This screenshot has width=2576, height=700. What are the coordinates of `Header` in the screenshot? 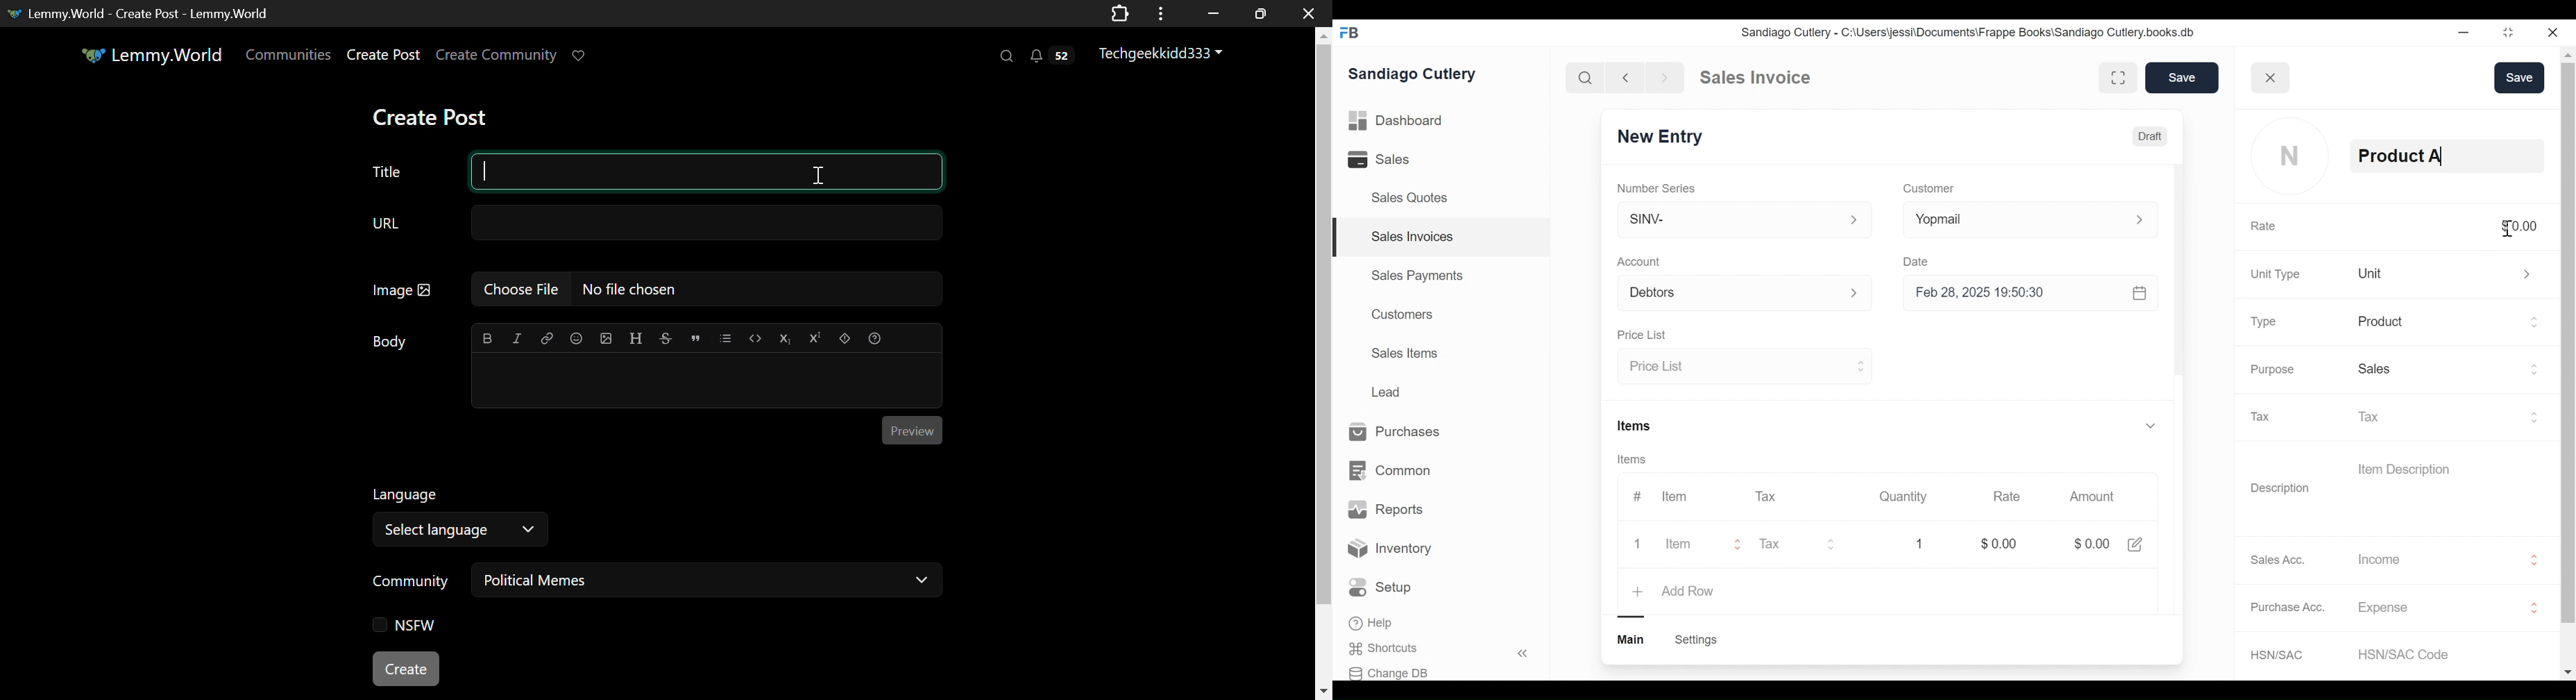 It's located at (636, 338).